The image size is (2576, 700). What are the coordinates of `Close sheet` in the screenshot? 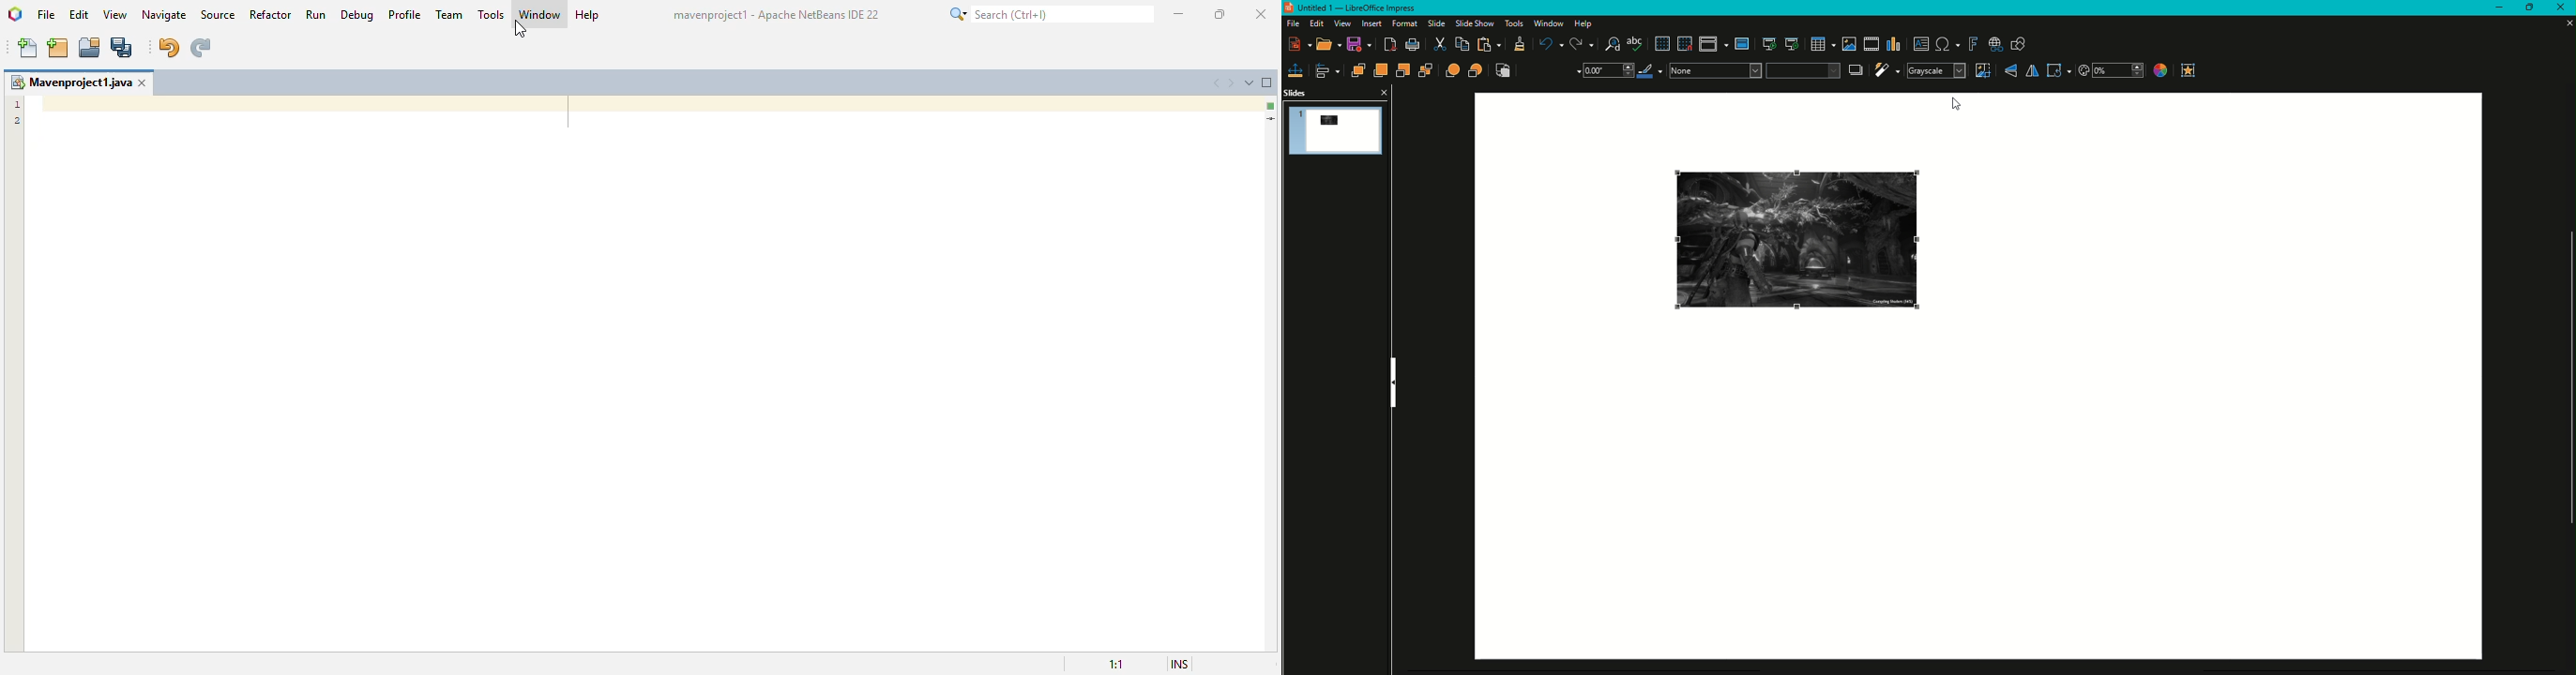 It's located at (2565, 23).